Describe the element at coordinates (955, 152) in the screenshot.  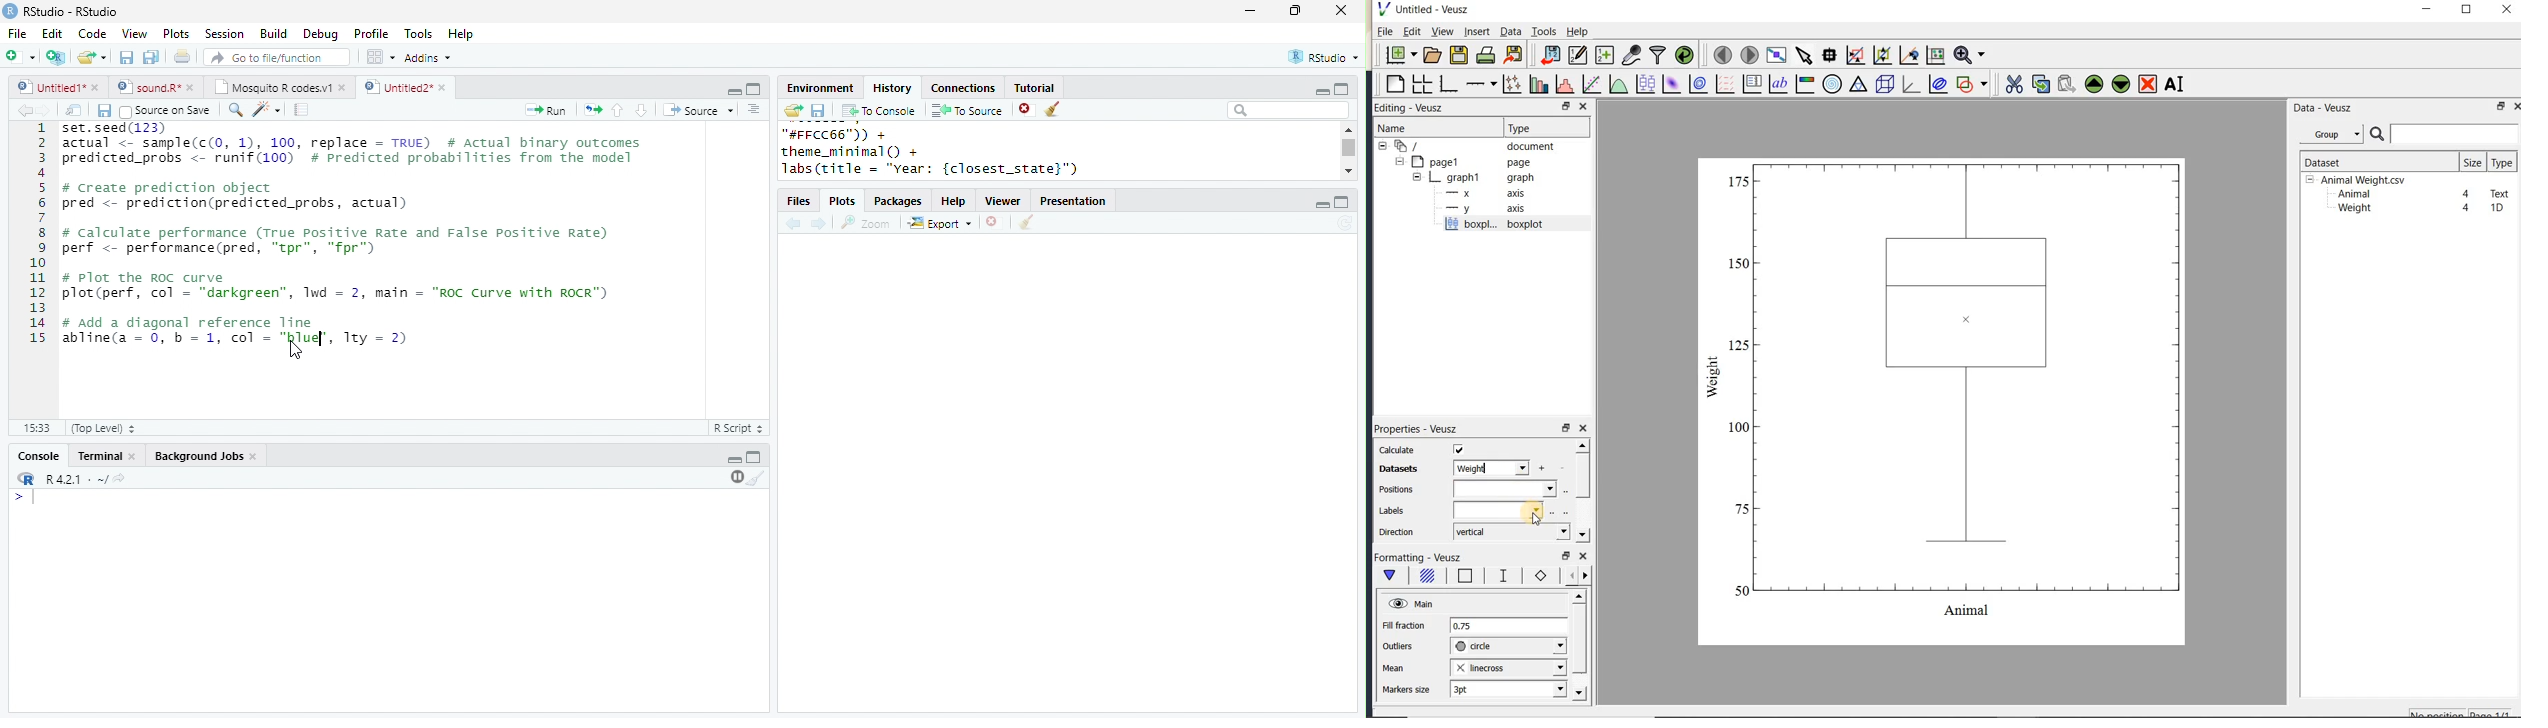
I see `"#FFCC66")) +theme_minimal() +labs(title = "year: {closest_state}")` at that location.